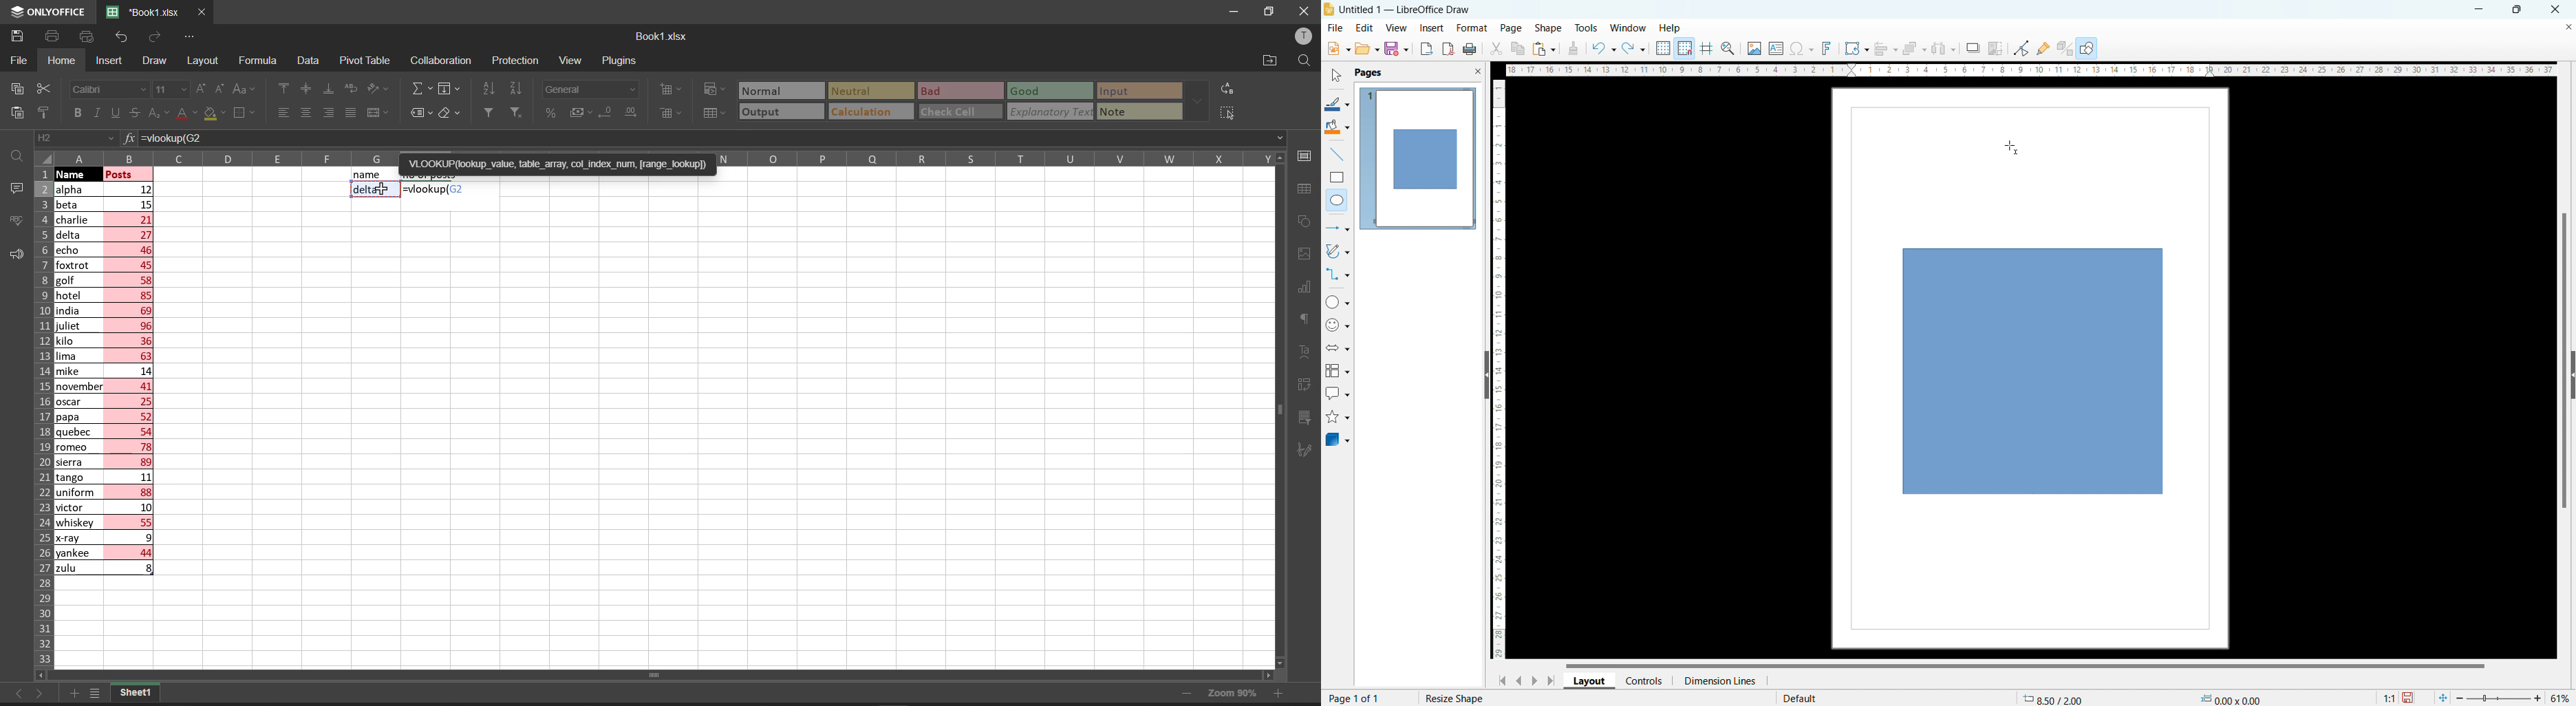 Image resolution: width=2576 pixels, height=728 pixels. Describe the element at coordinates (1338, 229) in the screenshot. I see `lines and arrows` at that location.